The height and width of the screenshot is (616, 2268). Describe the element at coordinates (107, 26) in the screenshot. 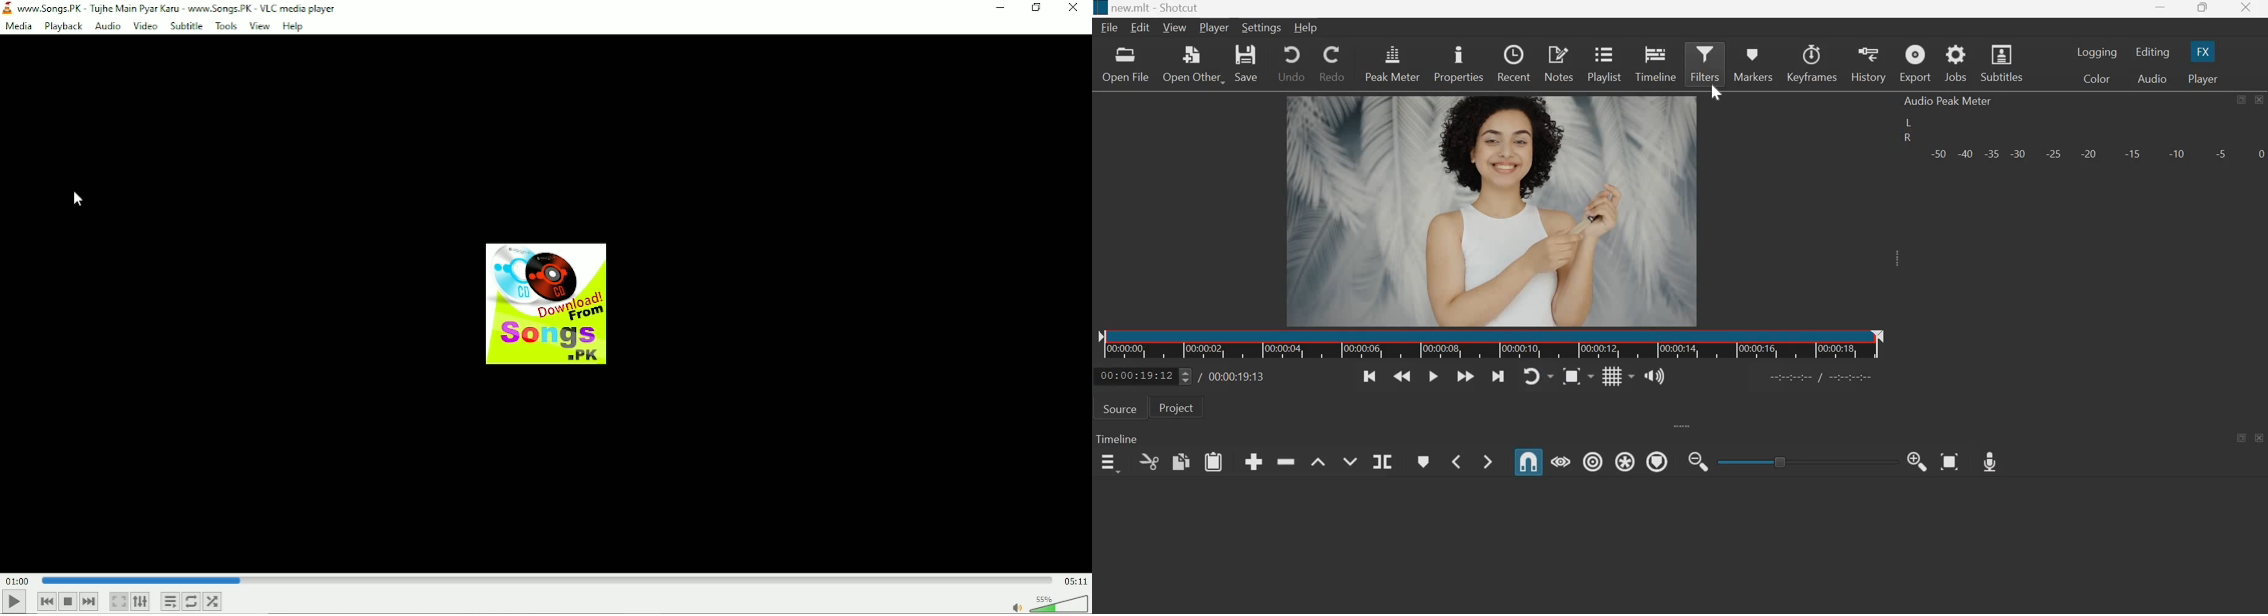

I see `Audio` at that location.